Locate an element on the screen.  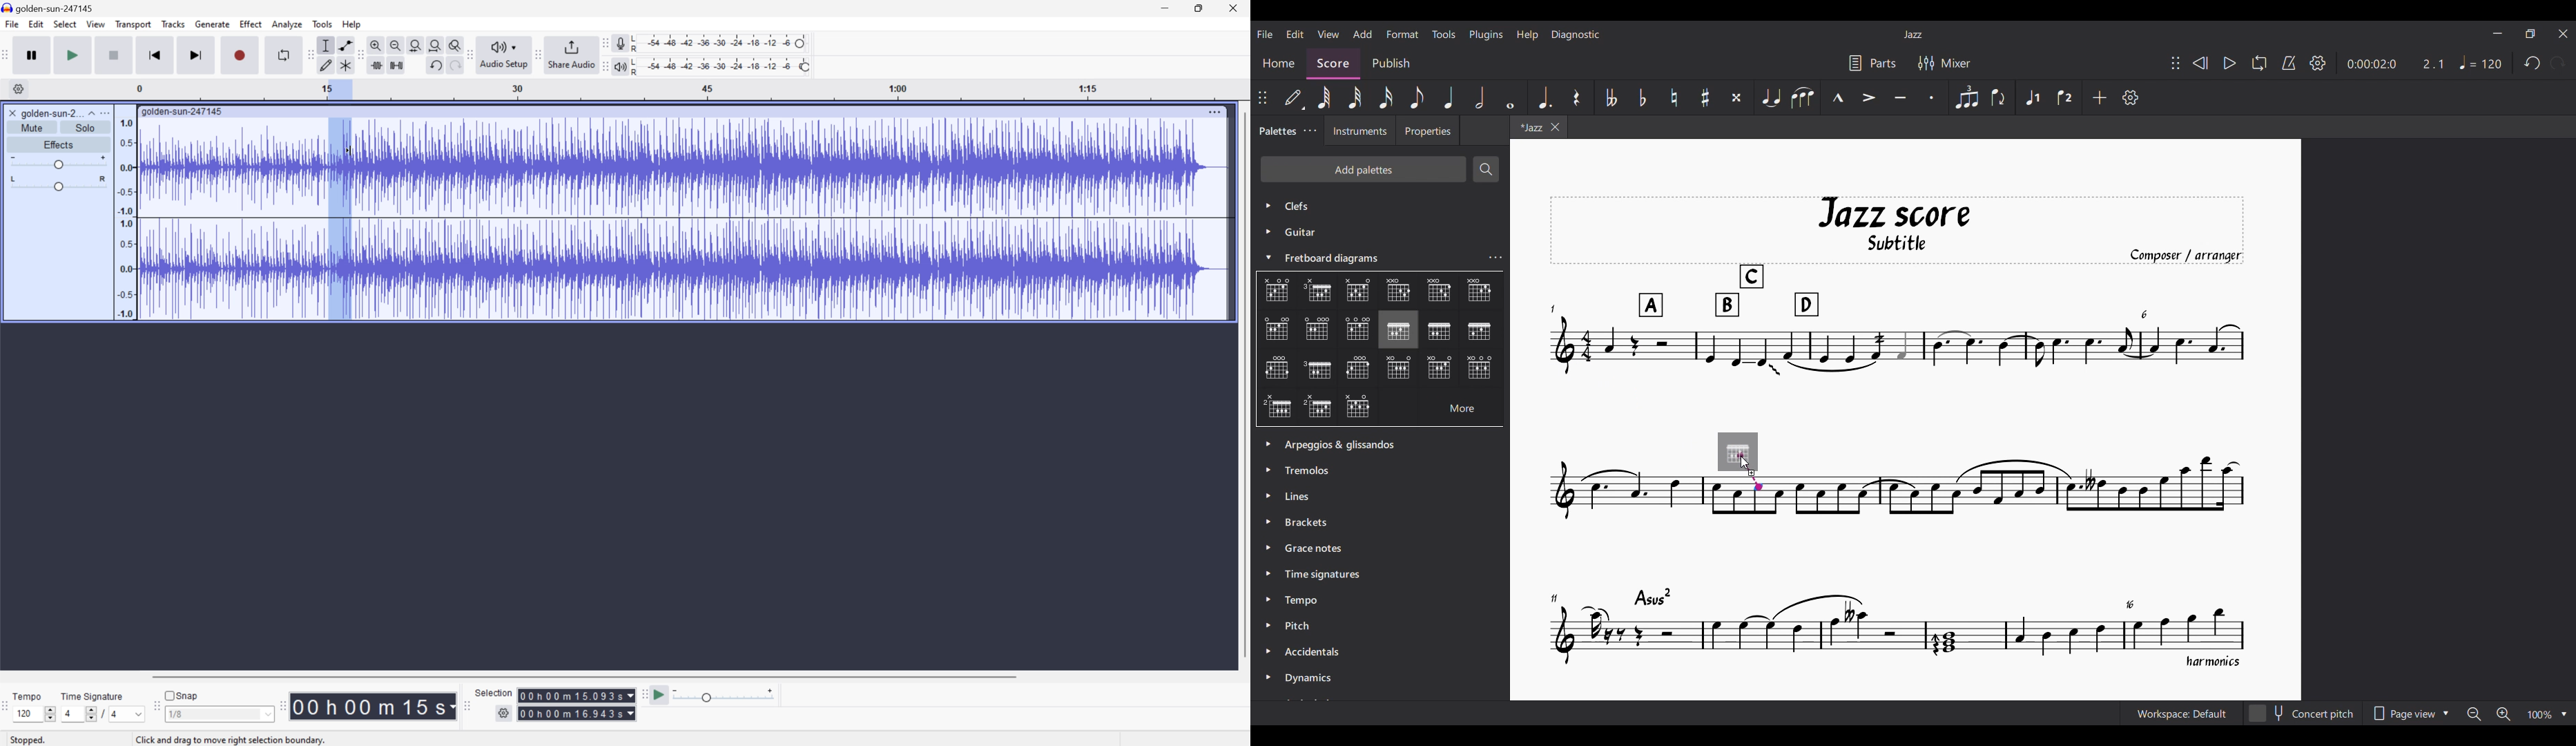
Skip to end is located at coordinates (197, 55).